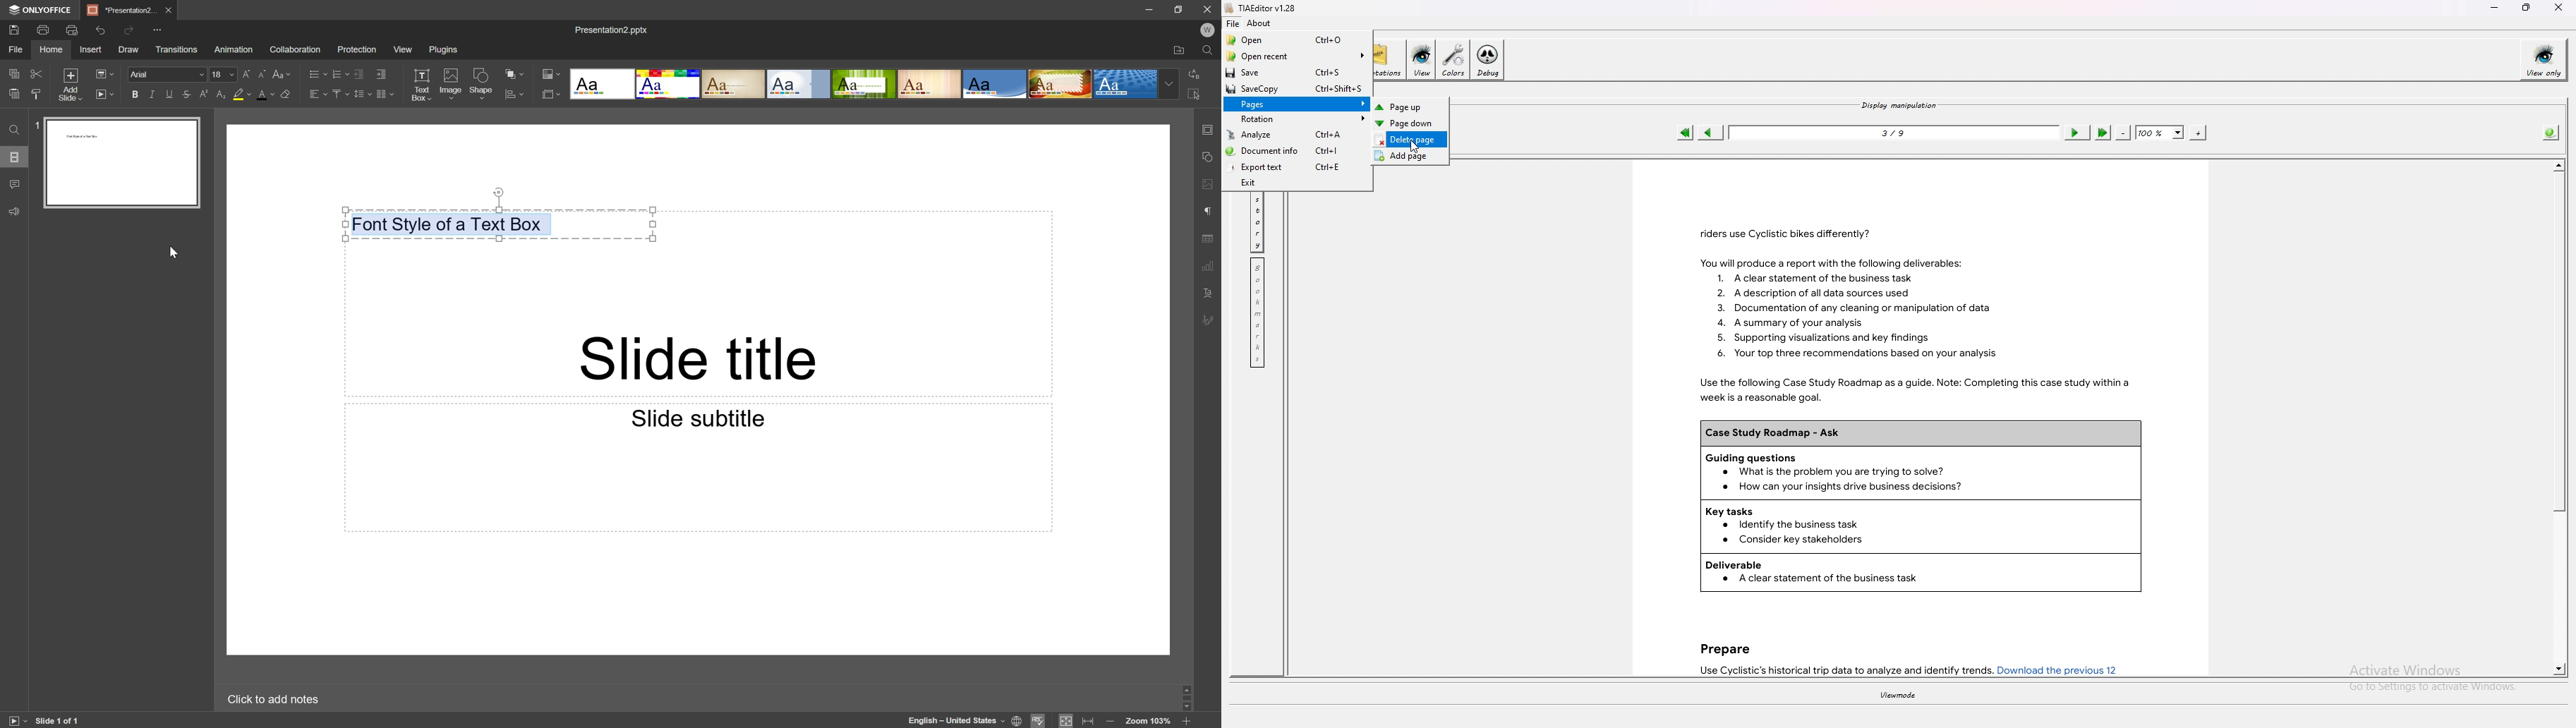 The height and width of the screenshot is (728, 2576). I want to click on Feedback & Support, so click(15, 212).